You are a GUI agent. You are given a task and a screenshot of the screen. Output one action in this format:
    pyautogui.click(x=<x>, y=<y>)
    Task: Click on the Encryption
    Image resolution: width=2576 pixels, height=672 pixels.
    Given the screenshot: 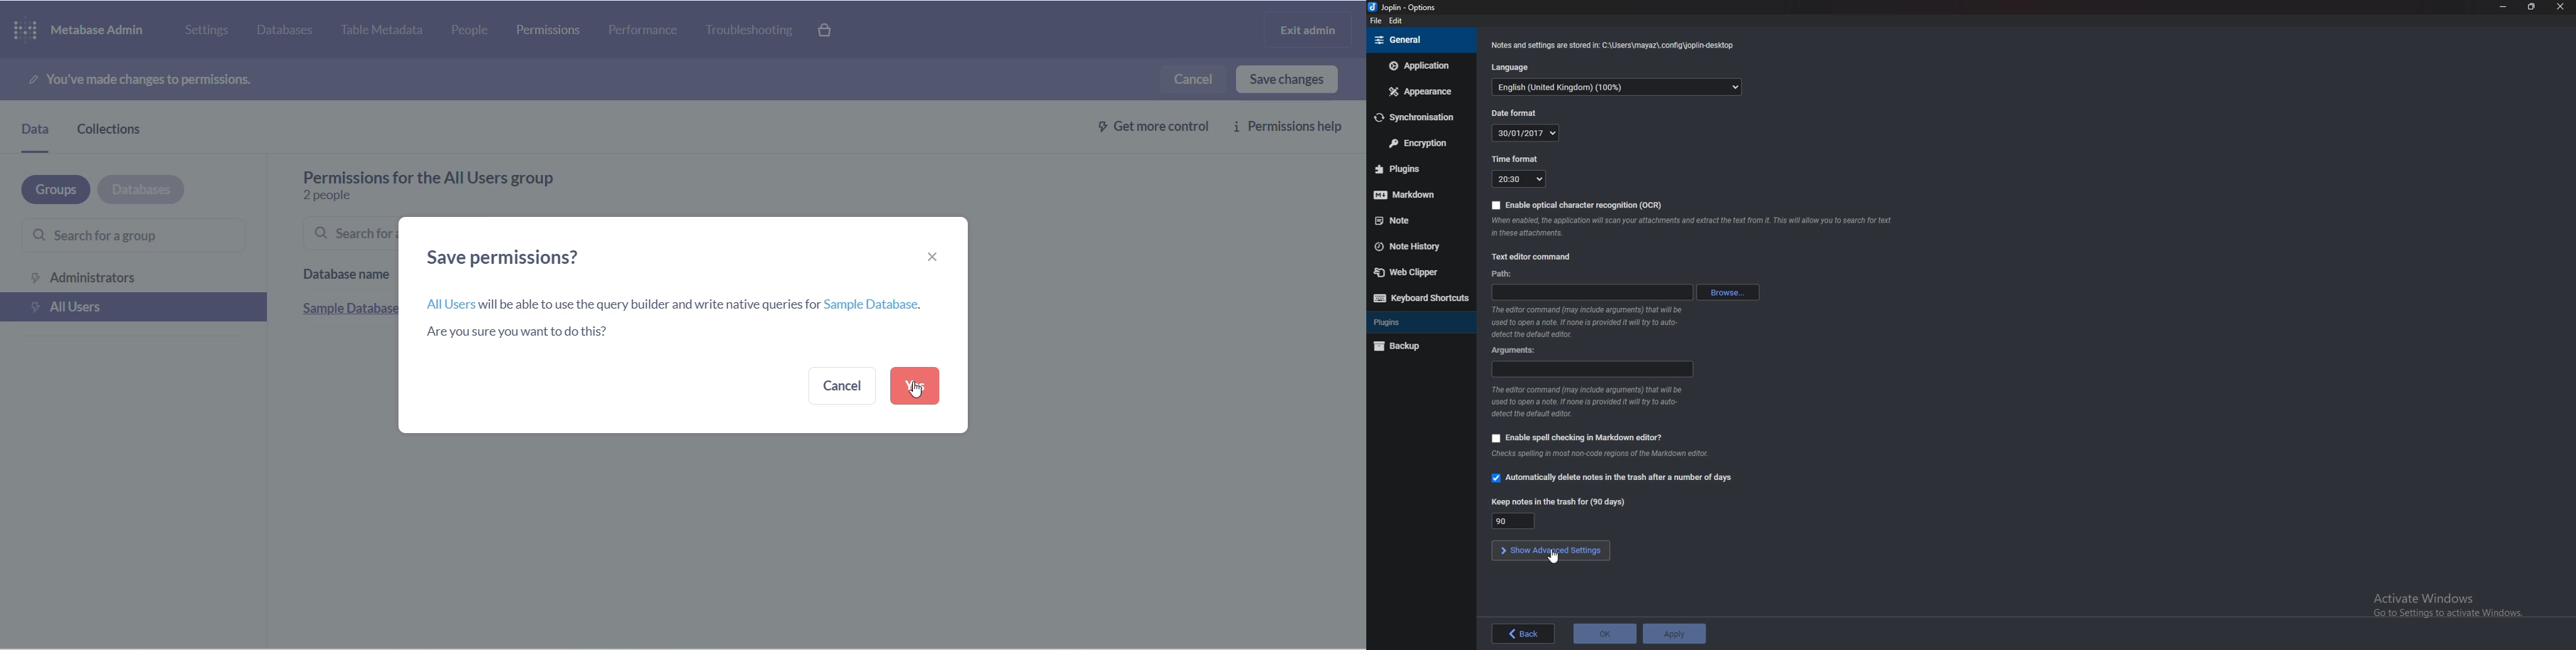 What is the action you would take?
    pyautogui.click(x=1419, y=142)
    